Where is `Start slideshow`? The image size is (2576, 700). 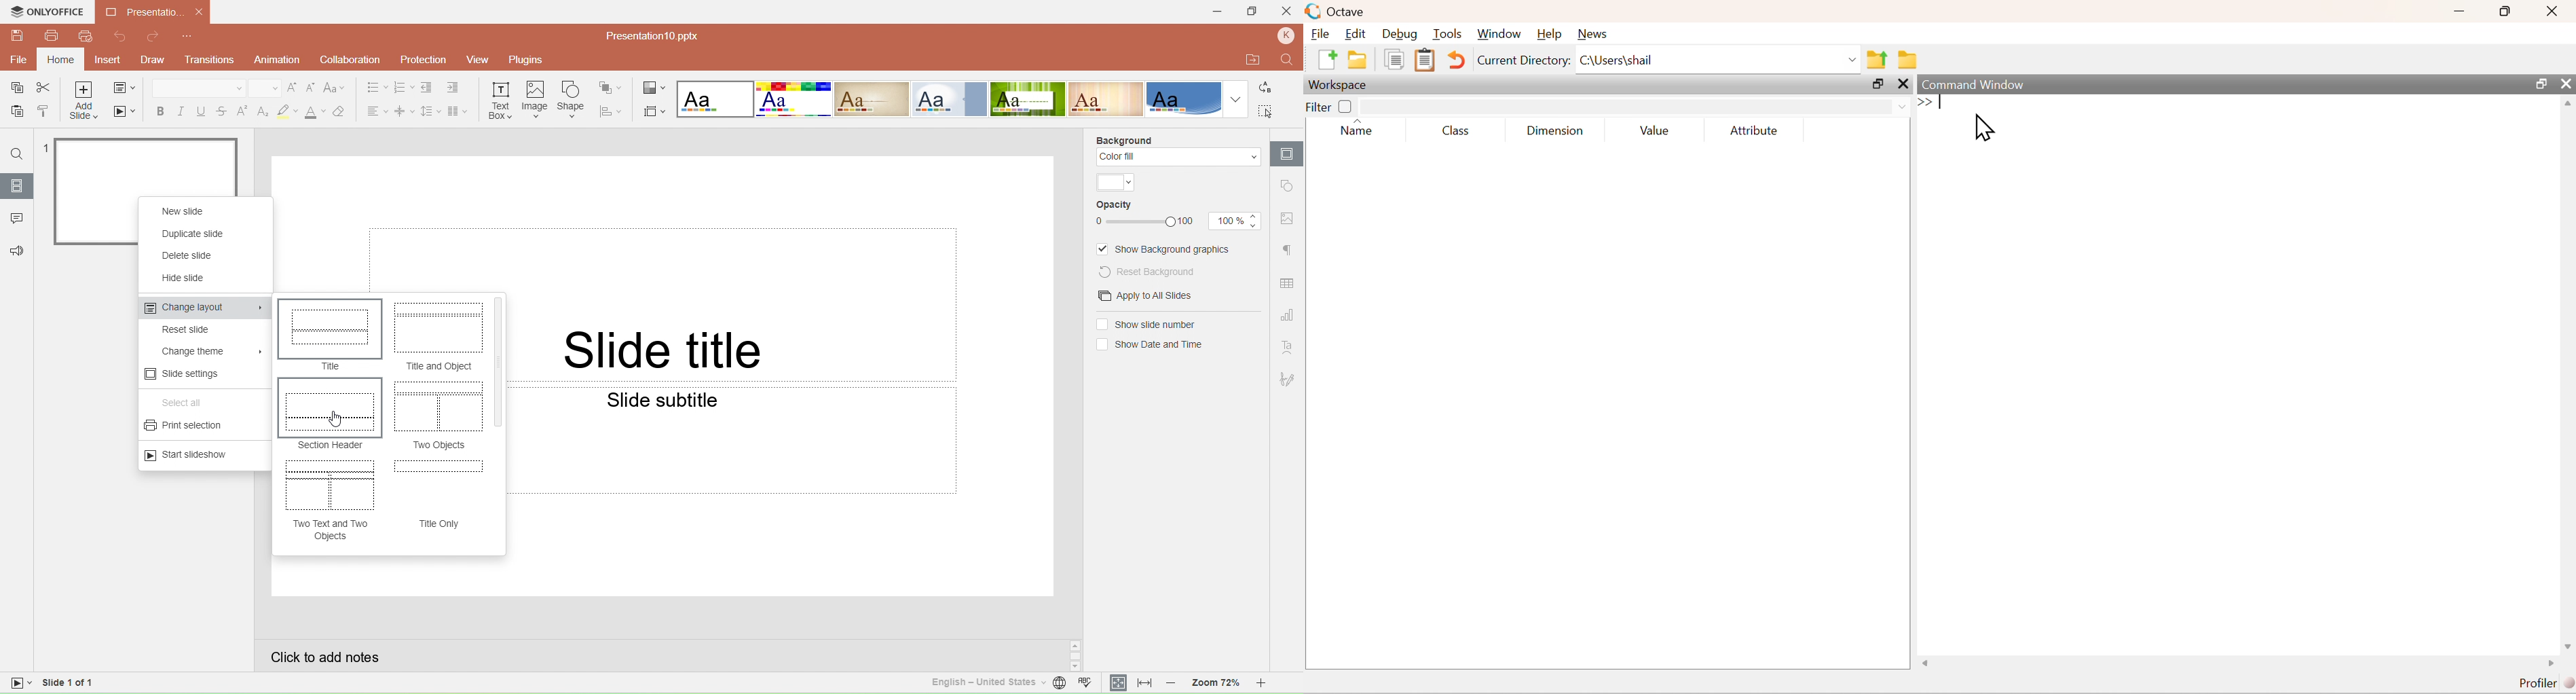 Start slideshow is located at coordinates (190, 455).